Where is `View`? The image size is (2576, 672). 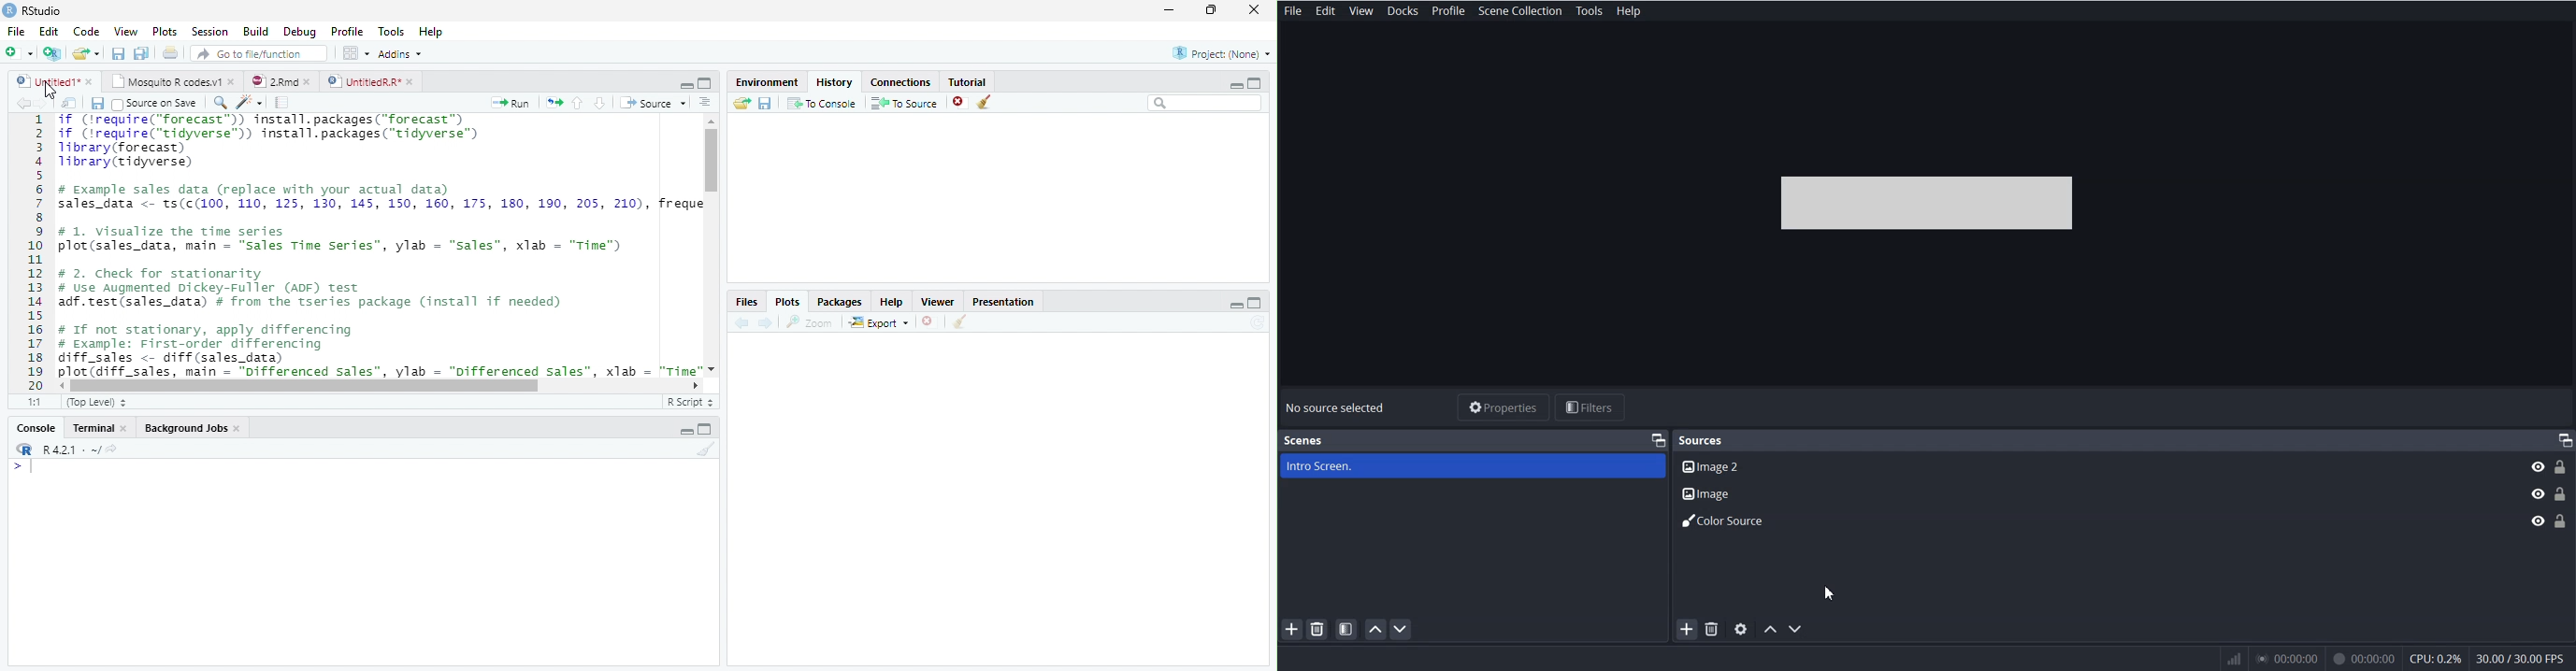
View is located at coordinates (1360, 11).